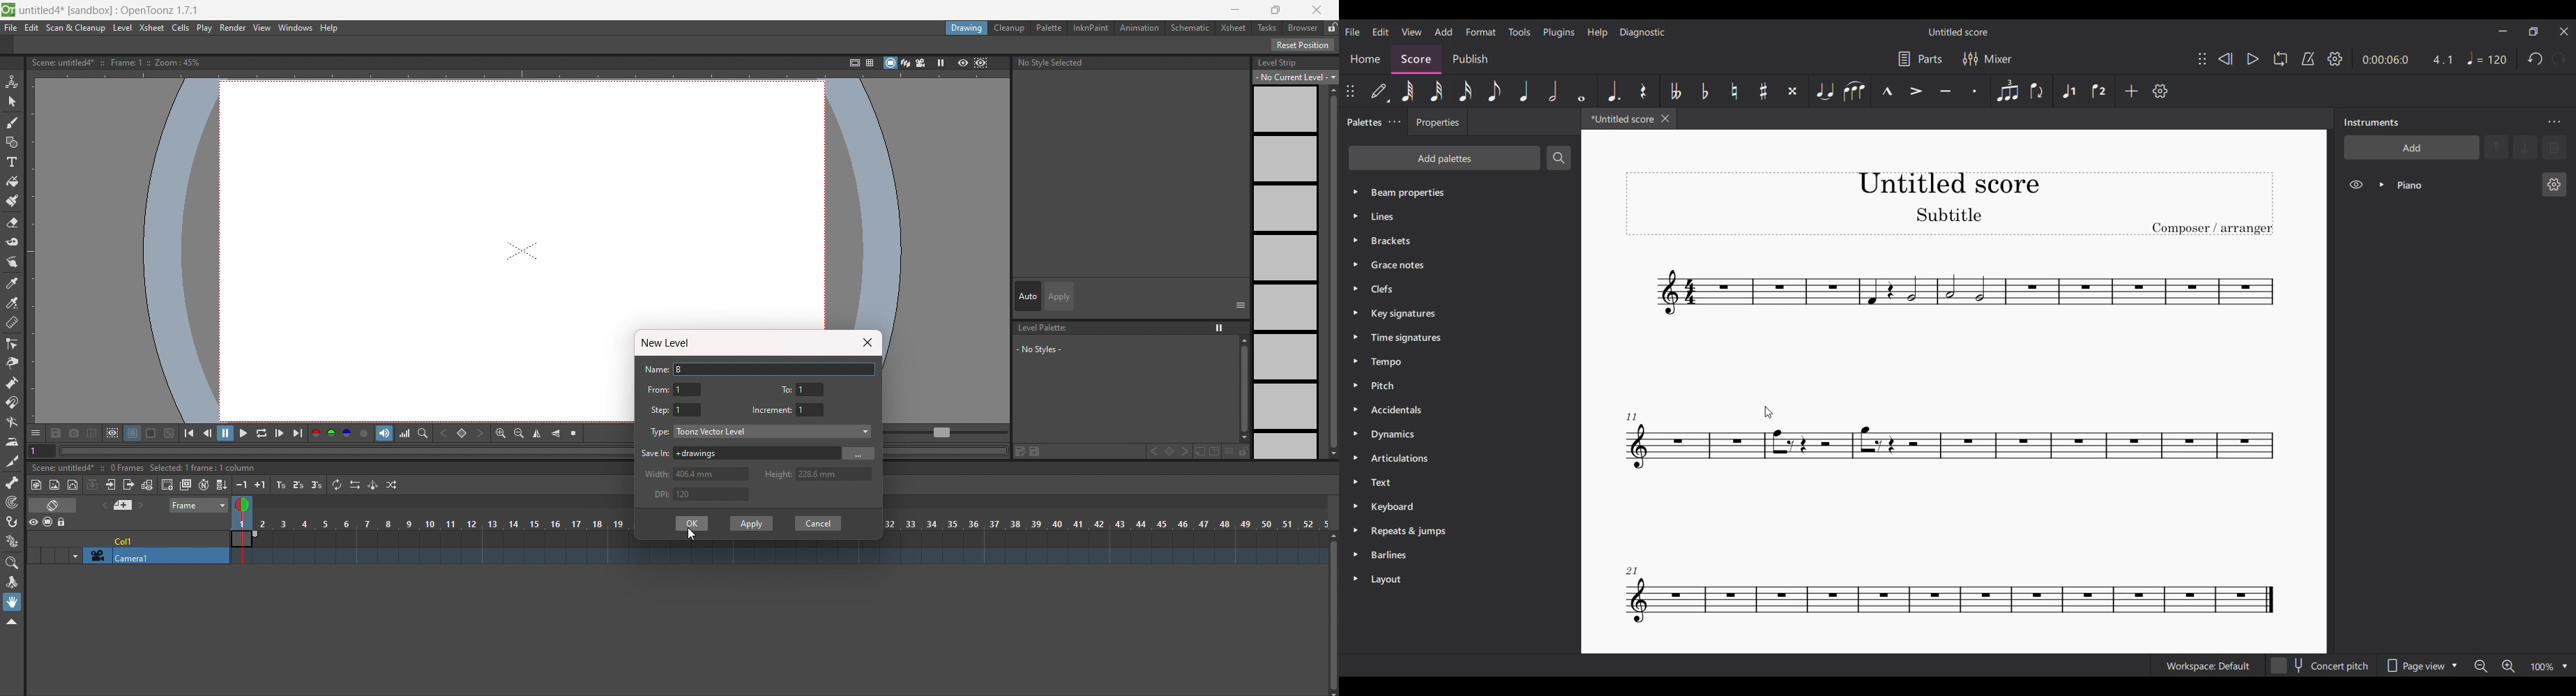  What do you see at coordinates (13, 222) in the screenshot?
I see `eraser tool` at bounding box center [13, 222].